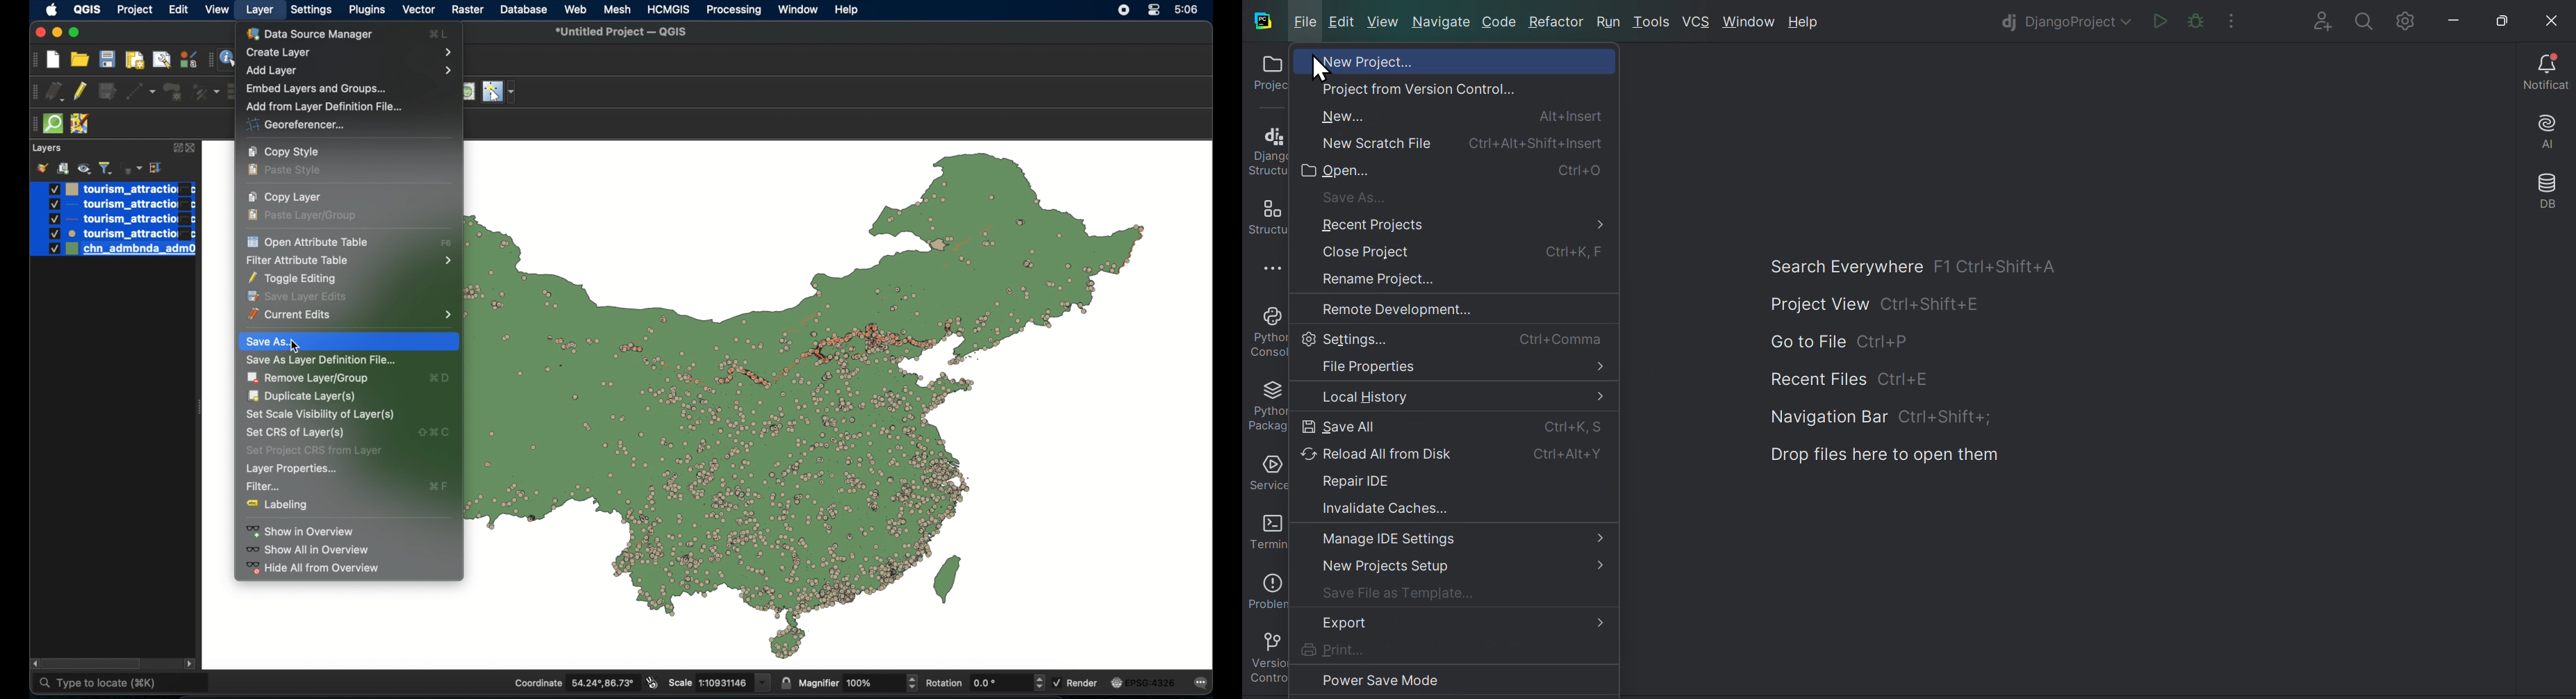  Describe the element at coordinates (107, 59) in the screenshot. I see `save project` at that location.